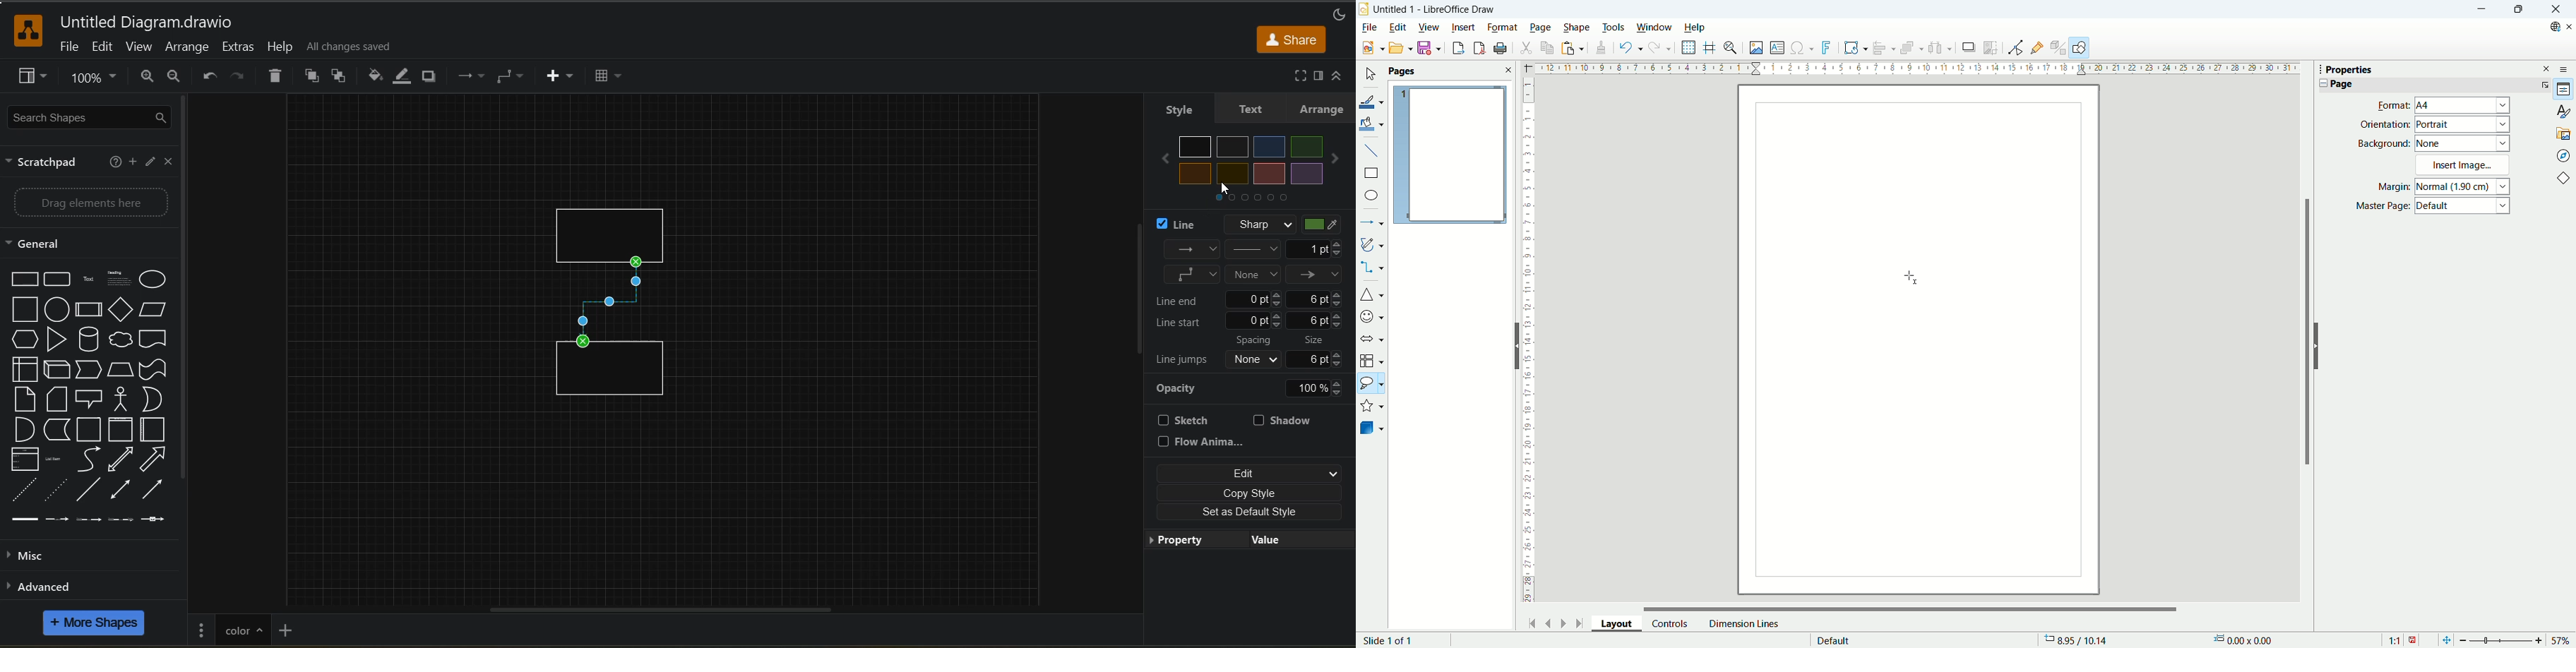 This screenshot has height=672, width=2576. What do you see at coordinates (121, 338) in the screenshot?
I see `Cloud` at bounding box center [121, 338].